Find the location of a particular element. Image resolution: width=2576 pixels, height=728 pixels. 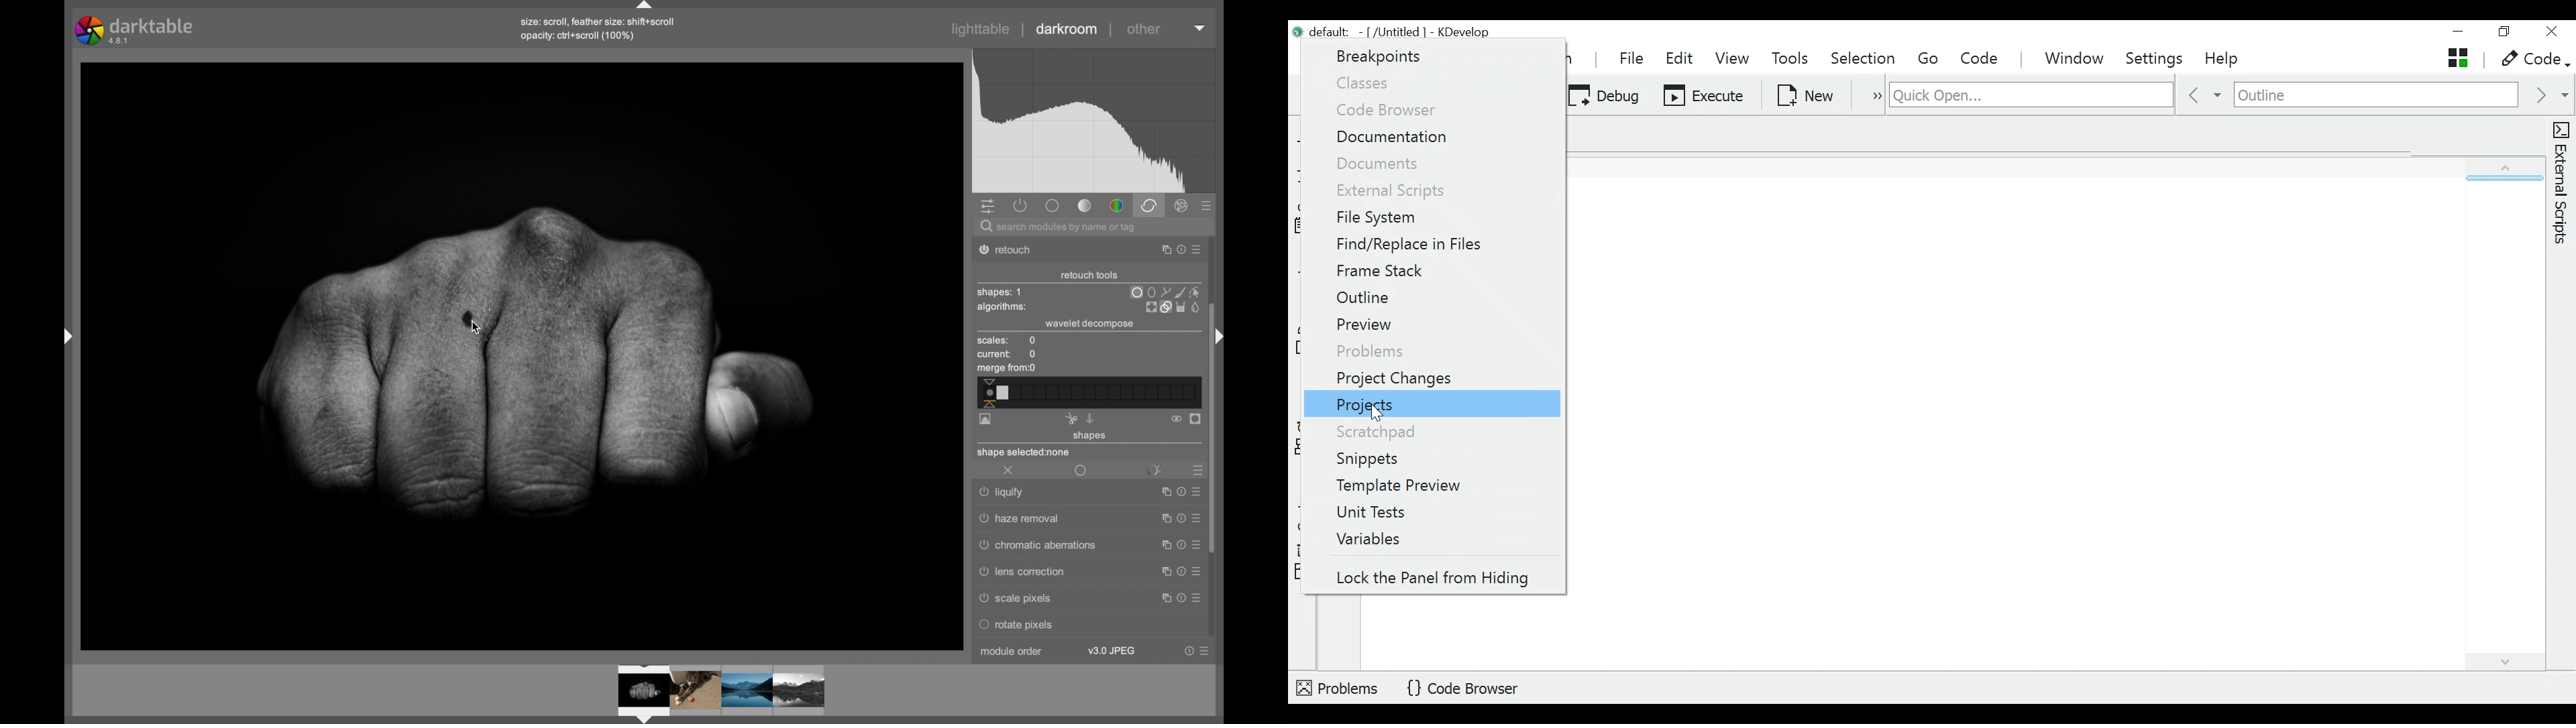

cut is located at coordinates (1071, 418).